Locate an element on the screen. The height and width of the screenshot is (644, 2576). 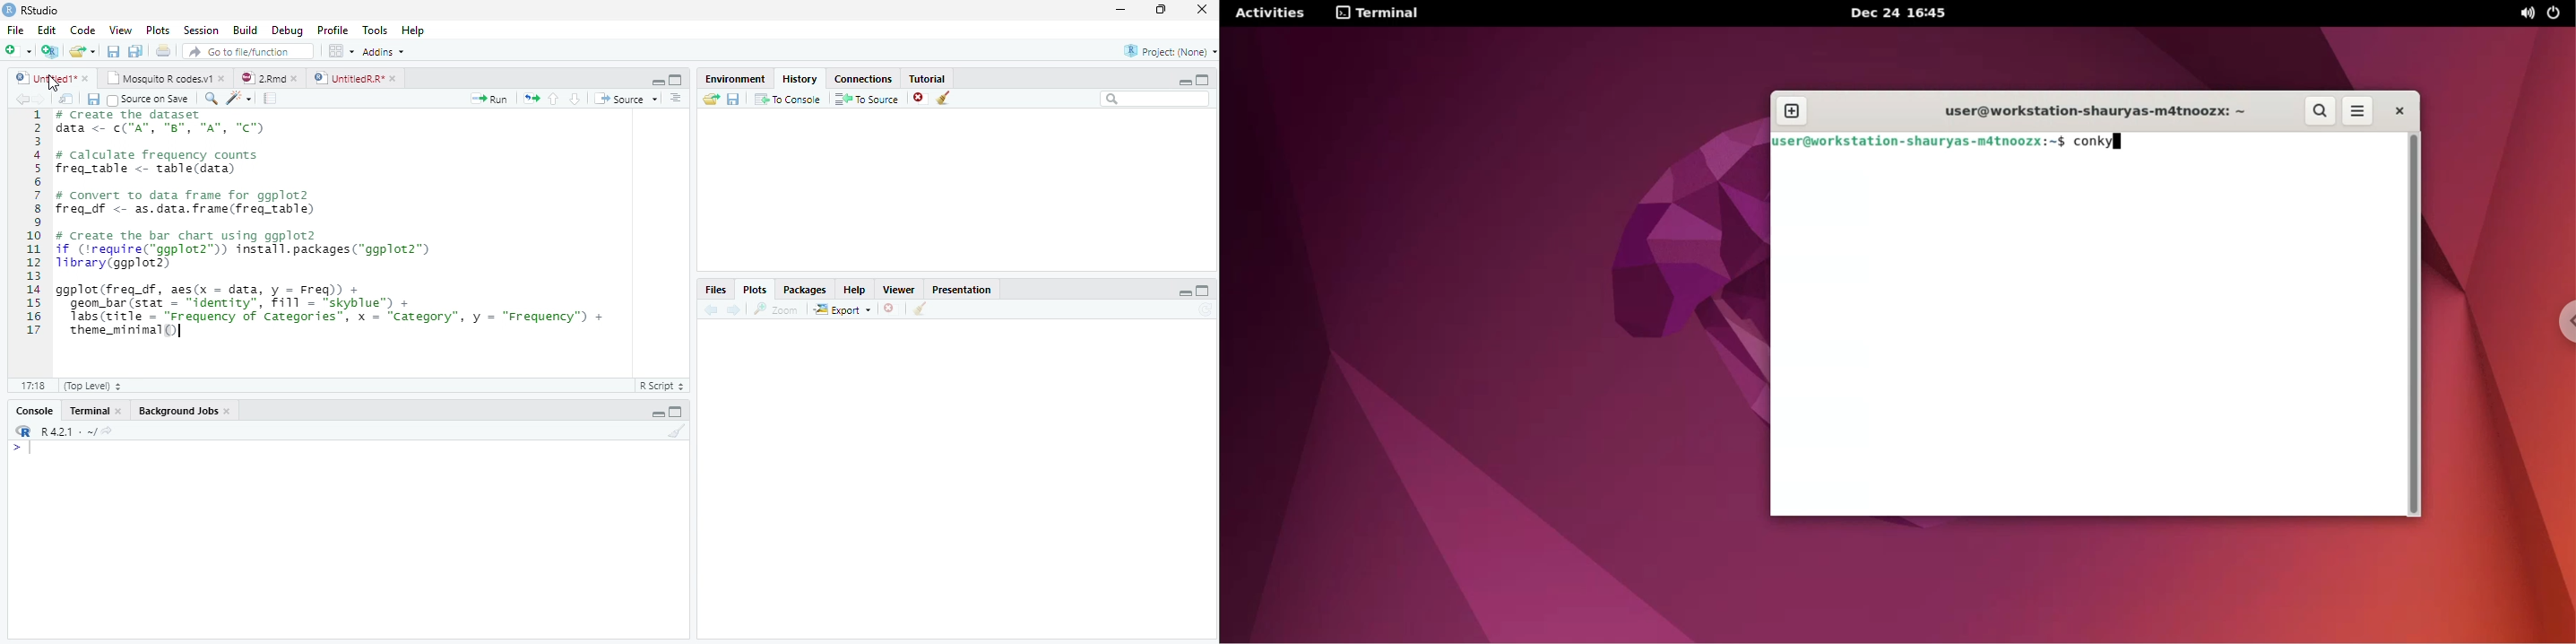
Cursor is located at coordinates (33, 449).